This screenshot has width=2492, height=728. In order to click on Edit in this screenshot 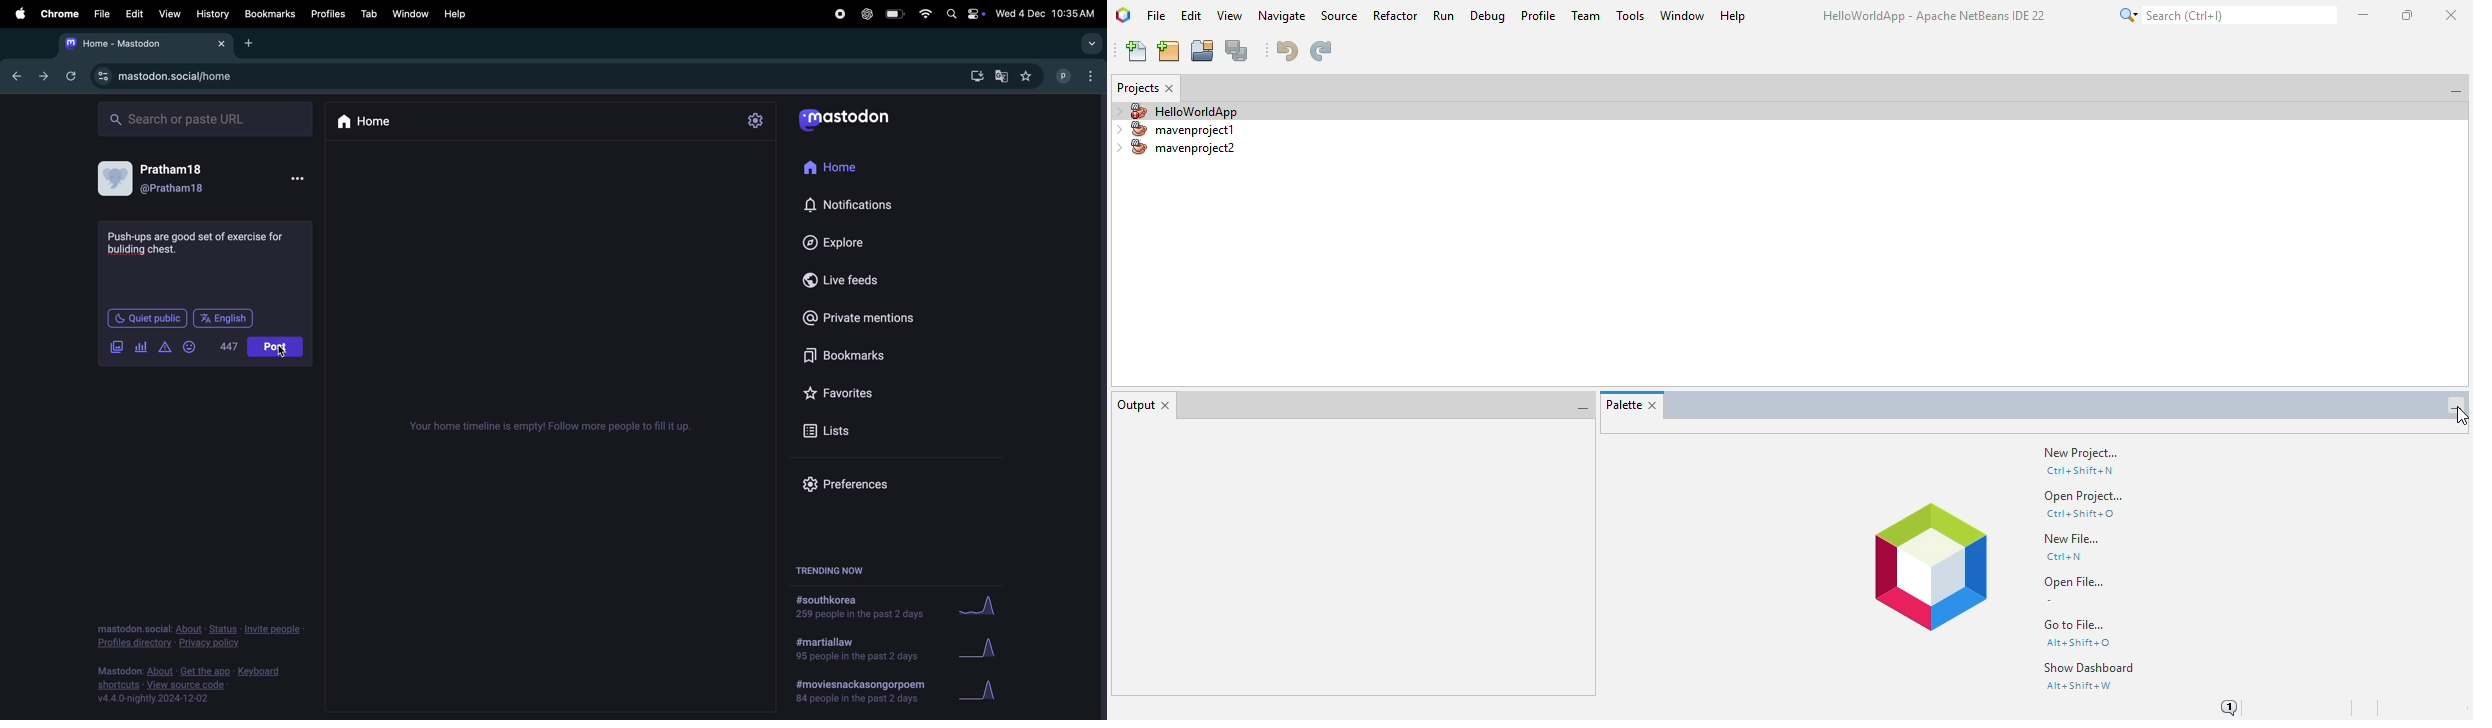, I will do `click(135, 14)`.